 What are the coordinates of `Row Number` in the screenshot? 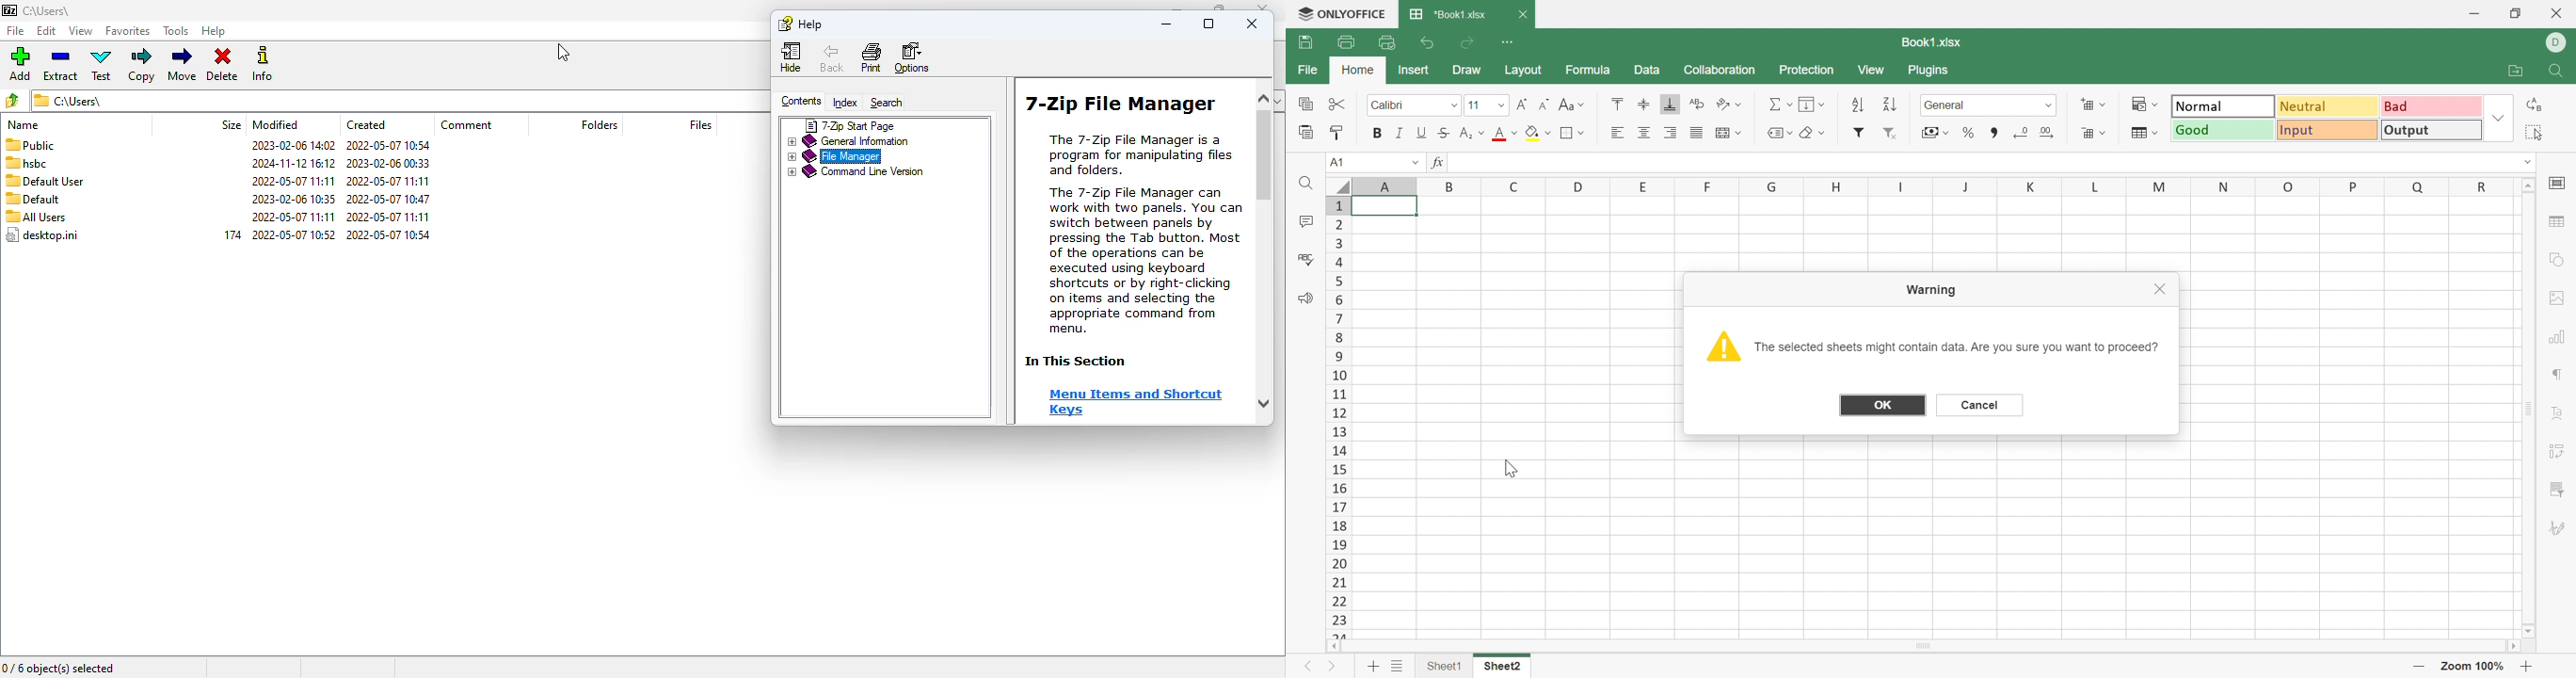 It's located at (1339, 418).